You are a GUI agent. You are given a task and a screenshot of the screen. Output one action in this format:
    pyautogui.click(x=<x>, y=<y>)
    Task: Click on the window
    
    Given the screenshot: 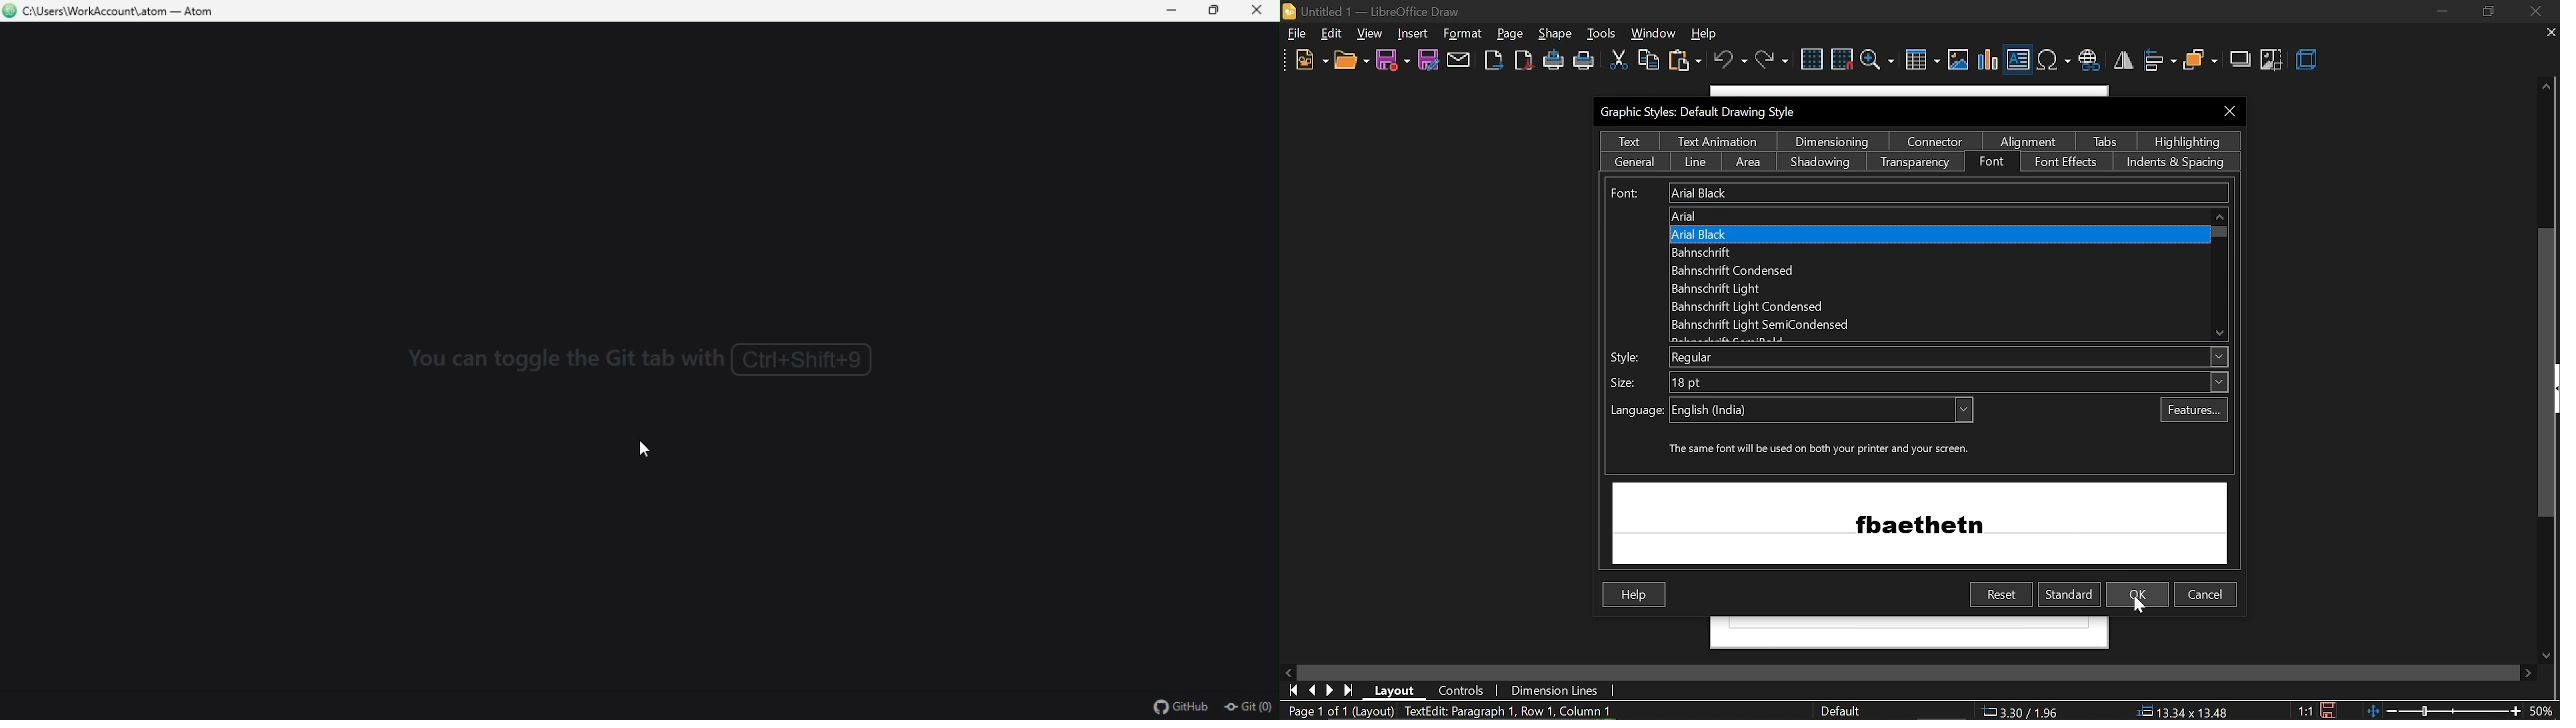 What is the action you would take?
    pyautogui.click(x=1655, y=33)
    